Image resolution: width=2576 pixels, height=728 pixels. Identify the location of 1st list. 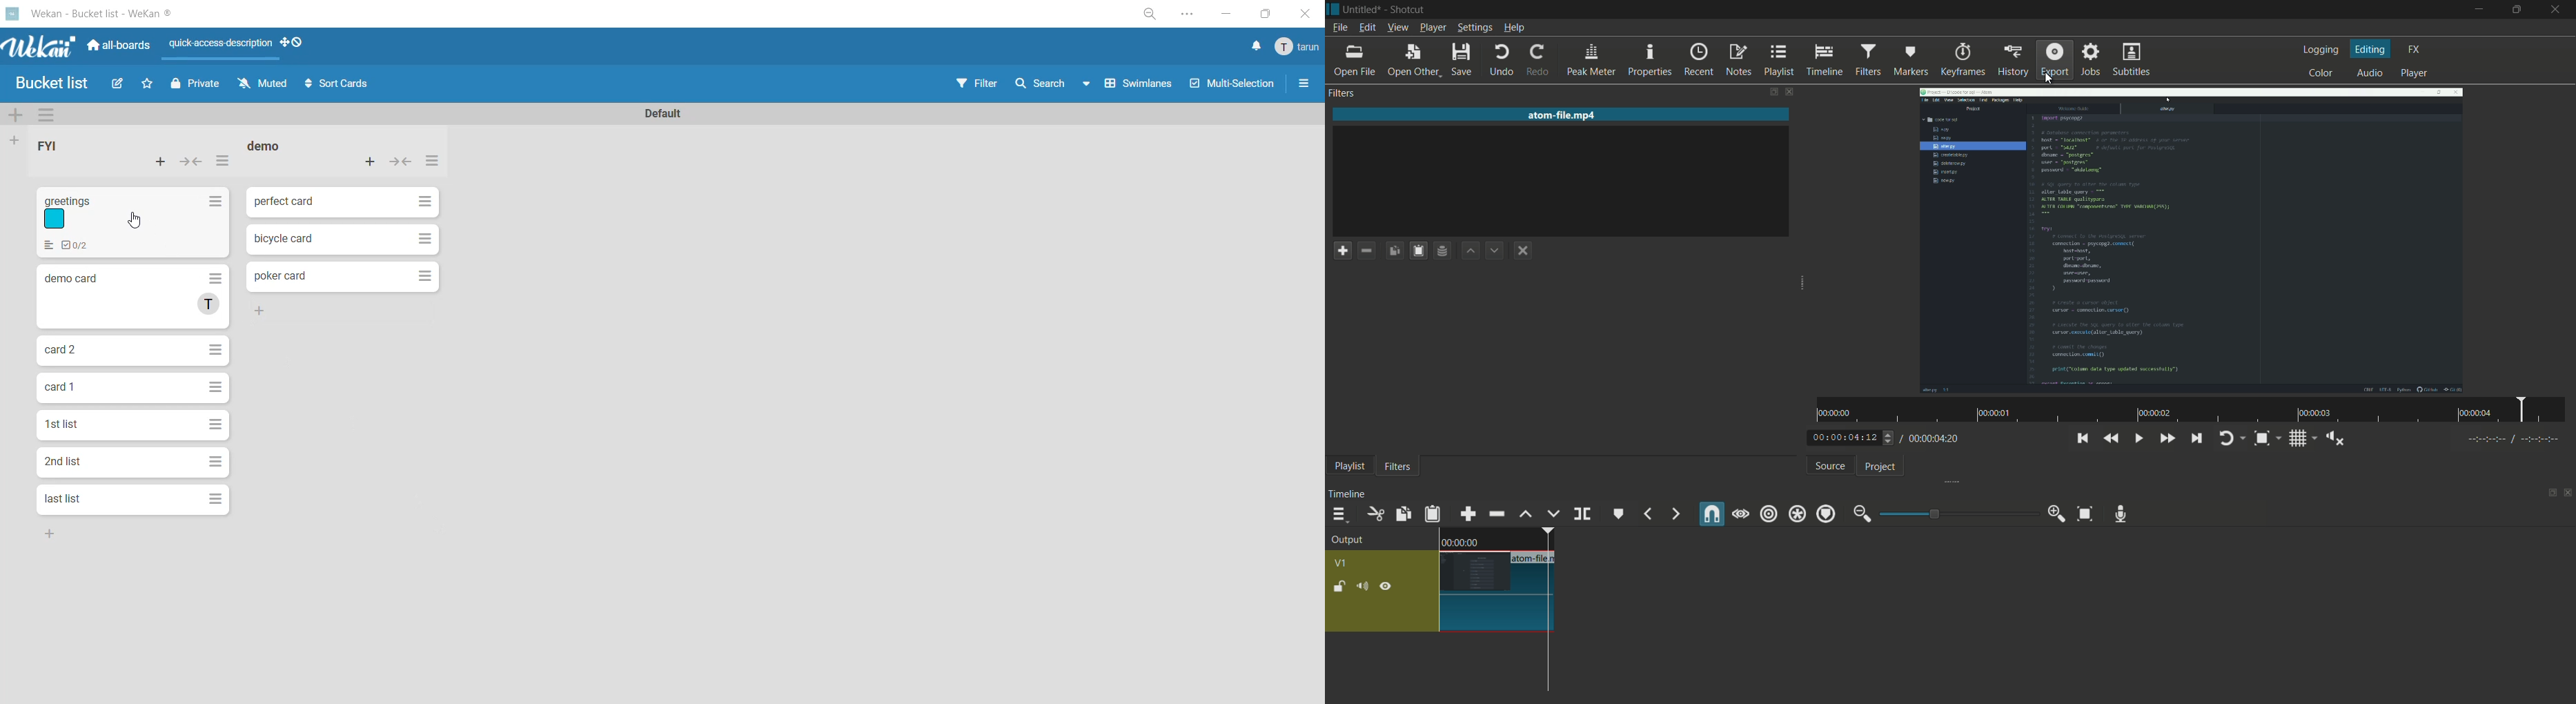
(132, 424).